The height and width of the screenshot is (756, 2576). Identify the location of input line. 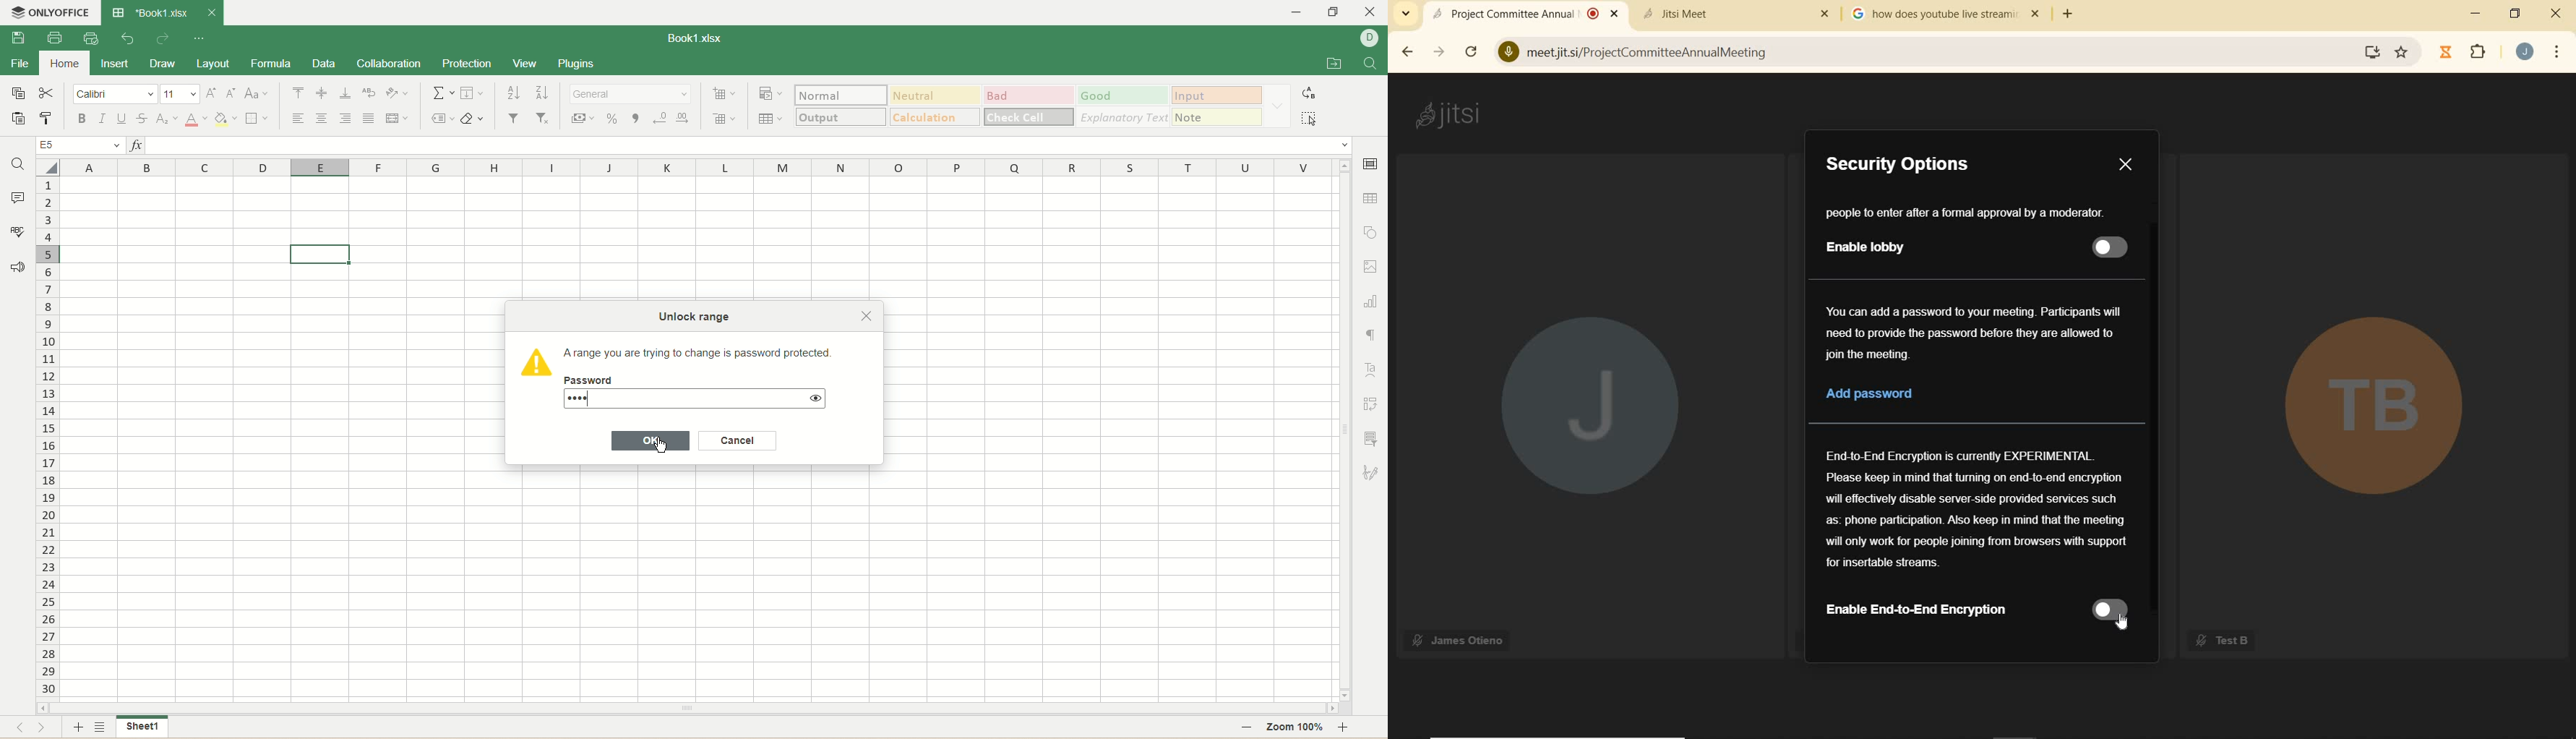
(750, 145).